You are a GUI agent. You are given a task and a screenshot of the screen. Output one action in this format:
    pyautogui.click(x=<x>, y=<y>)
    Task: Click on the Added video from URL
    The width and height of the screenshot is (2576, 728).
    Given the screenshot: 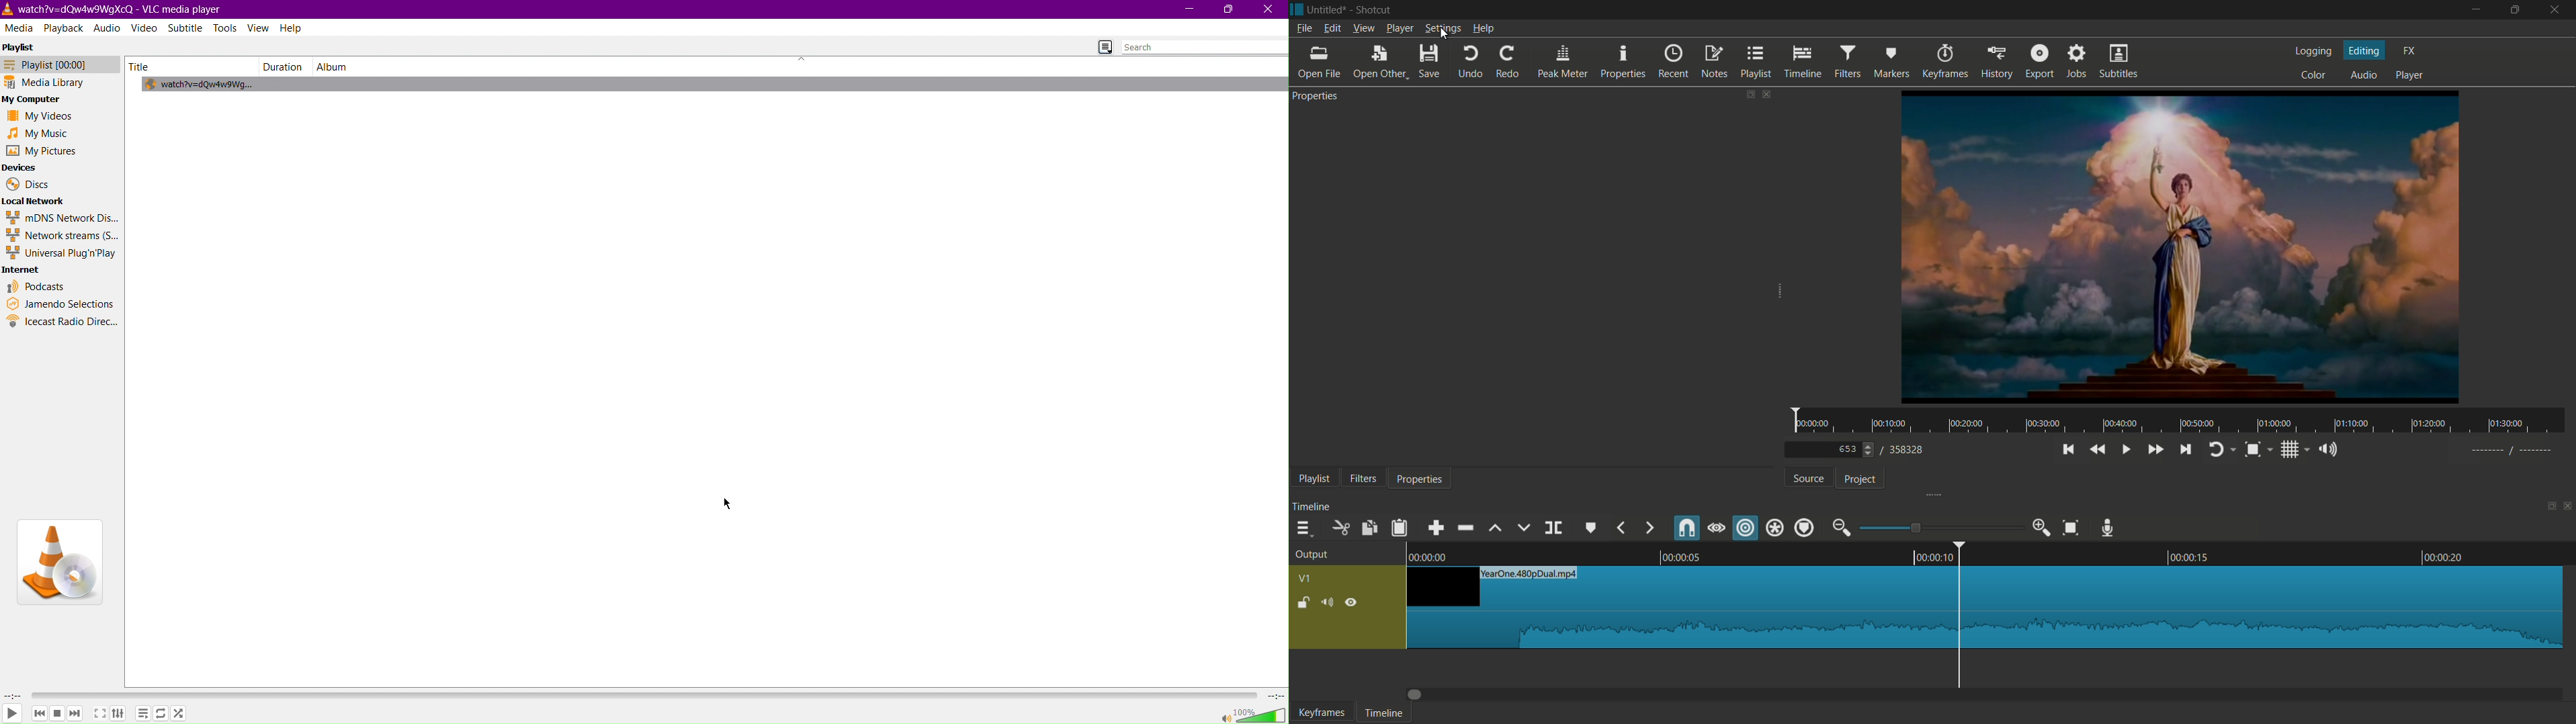 What is the action you would take?
    pyautogui.click(x=212, y=85)
    